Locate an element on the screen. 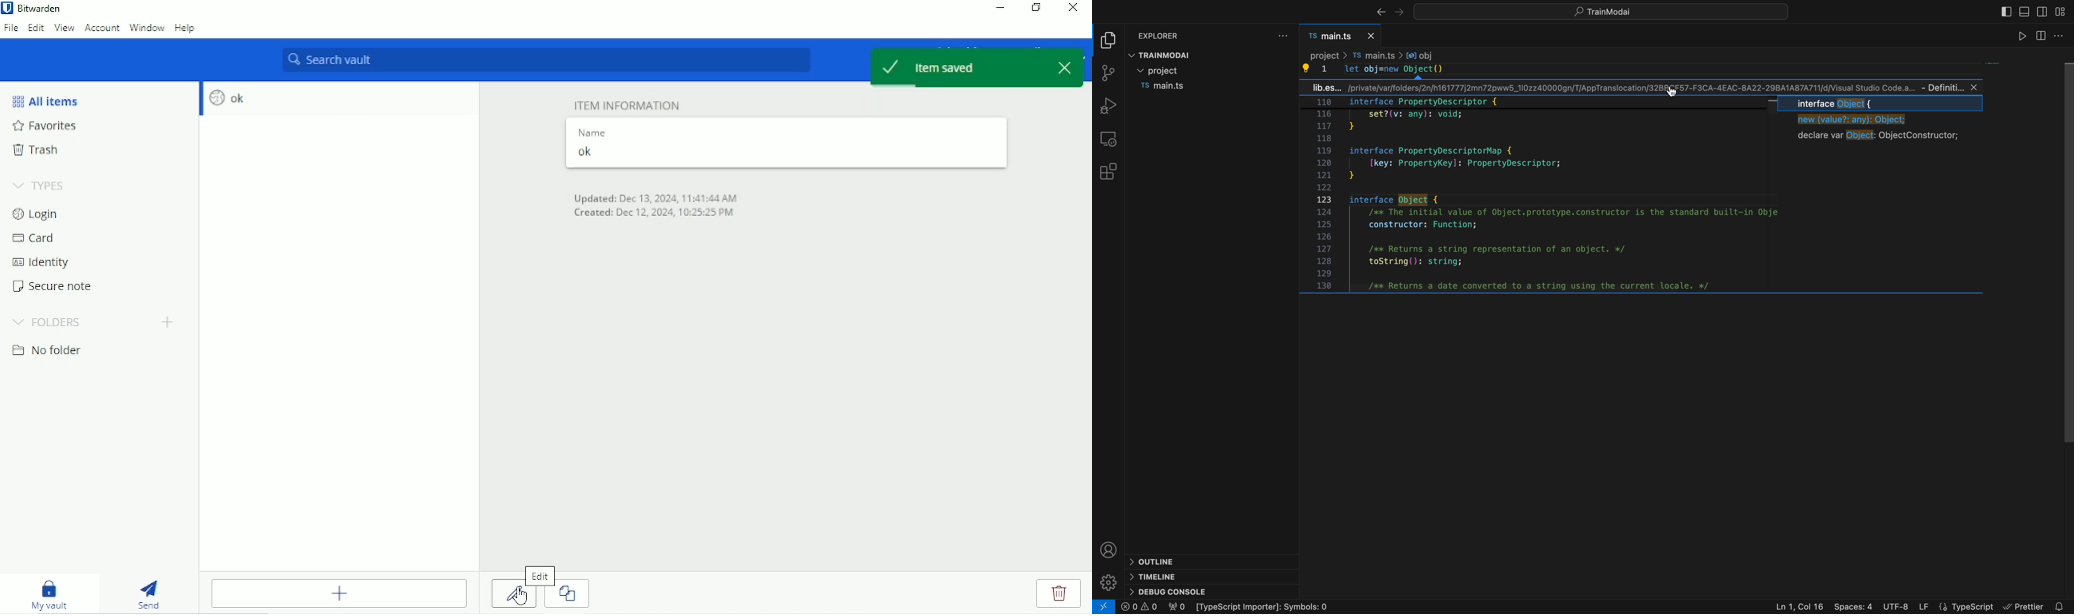  My vault is located at coordinates (53, 593).